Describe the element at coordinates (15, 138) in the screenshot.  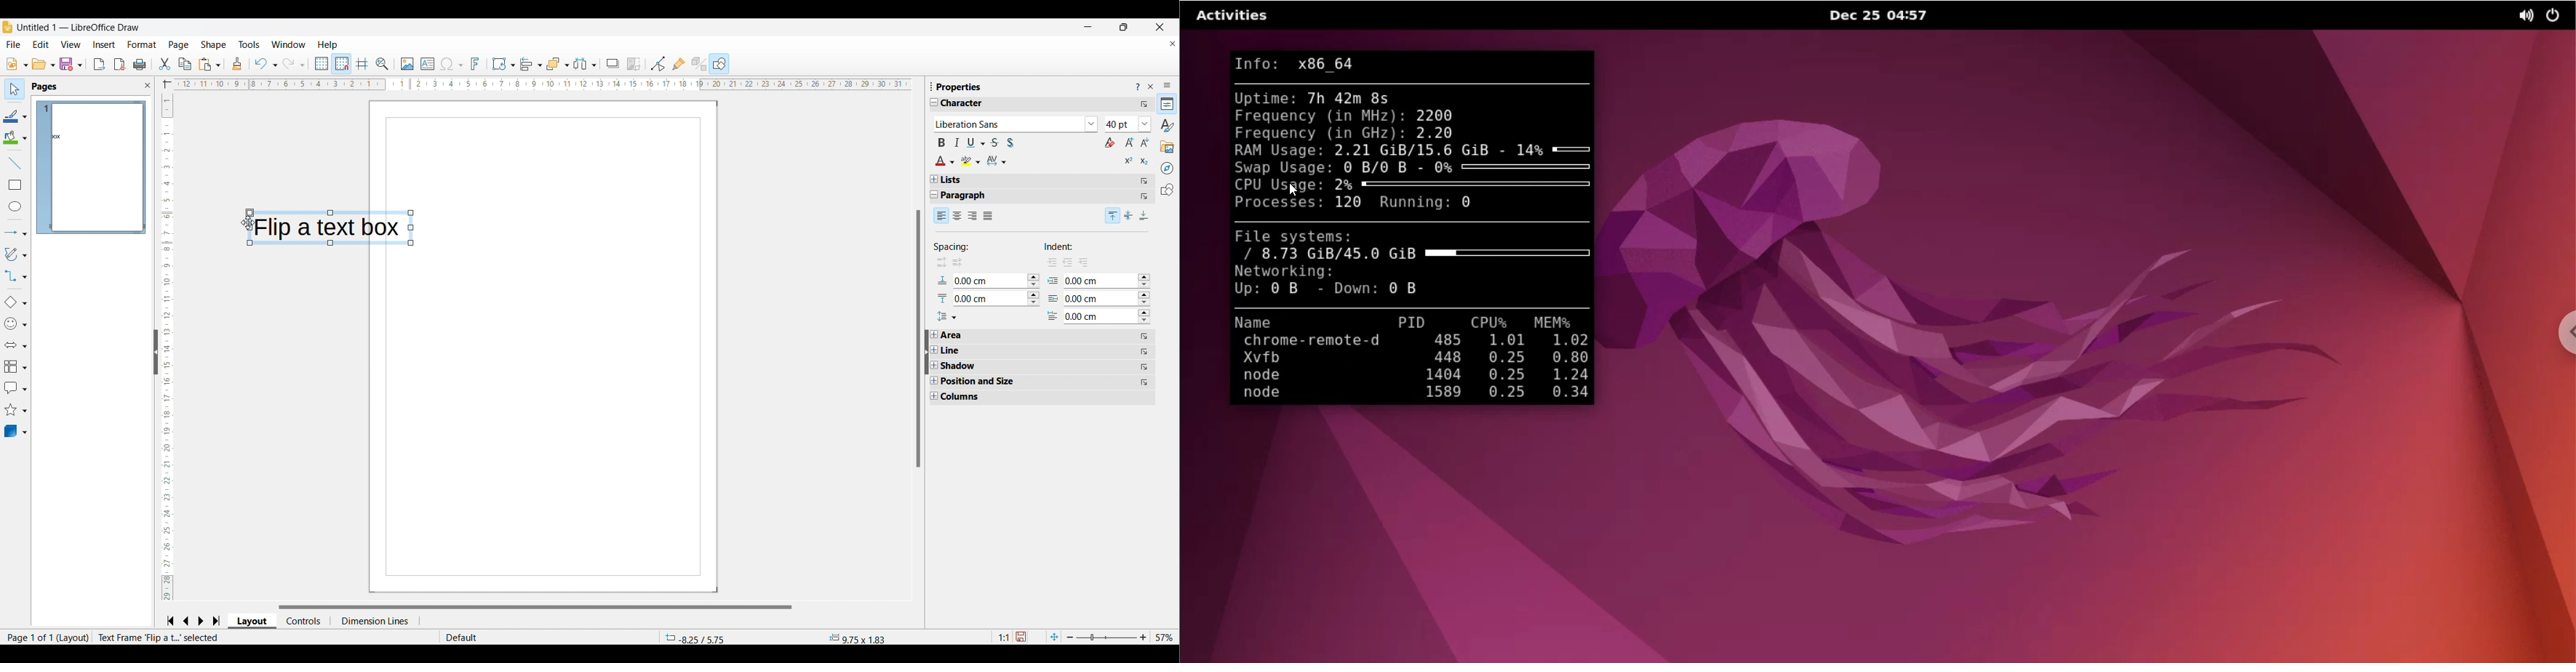
I see `Fill color options` at that location.